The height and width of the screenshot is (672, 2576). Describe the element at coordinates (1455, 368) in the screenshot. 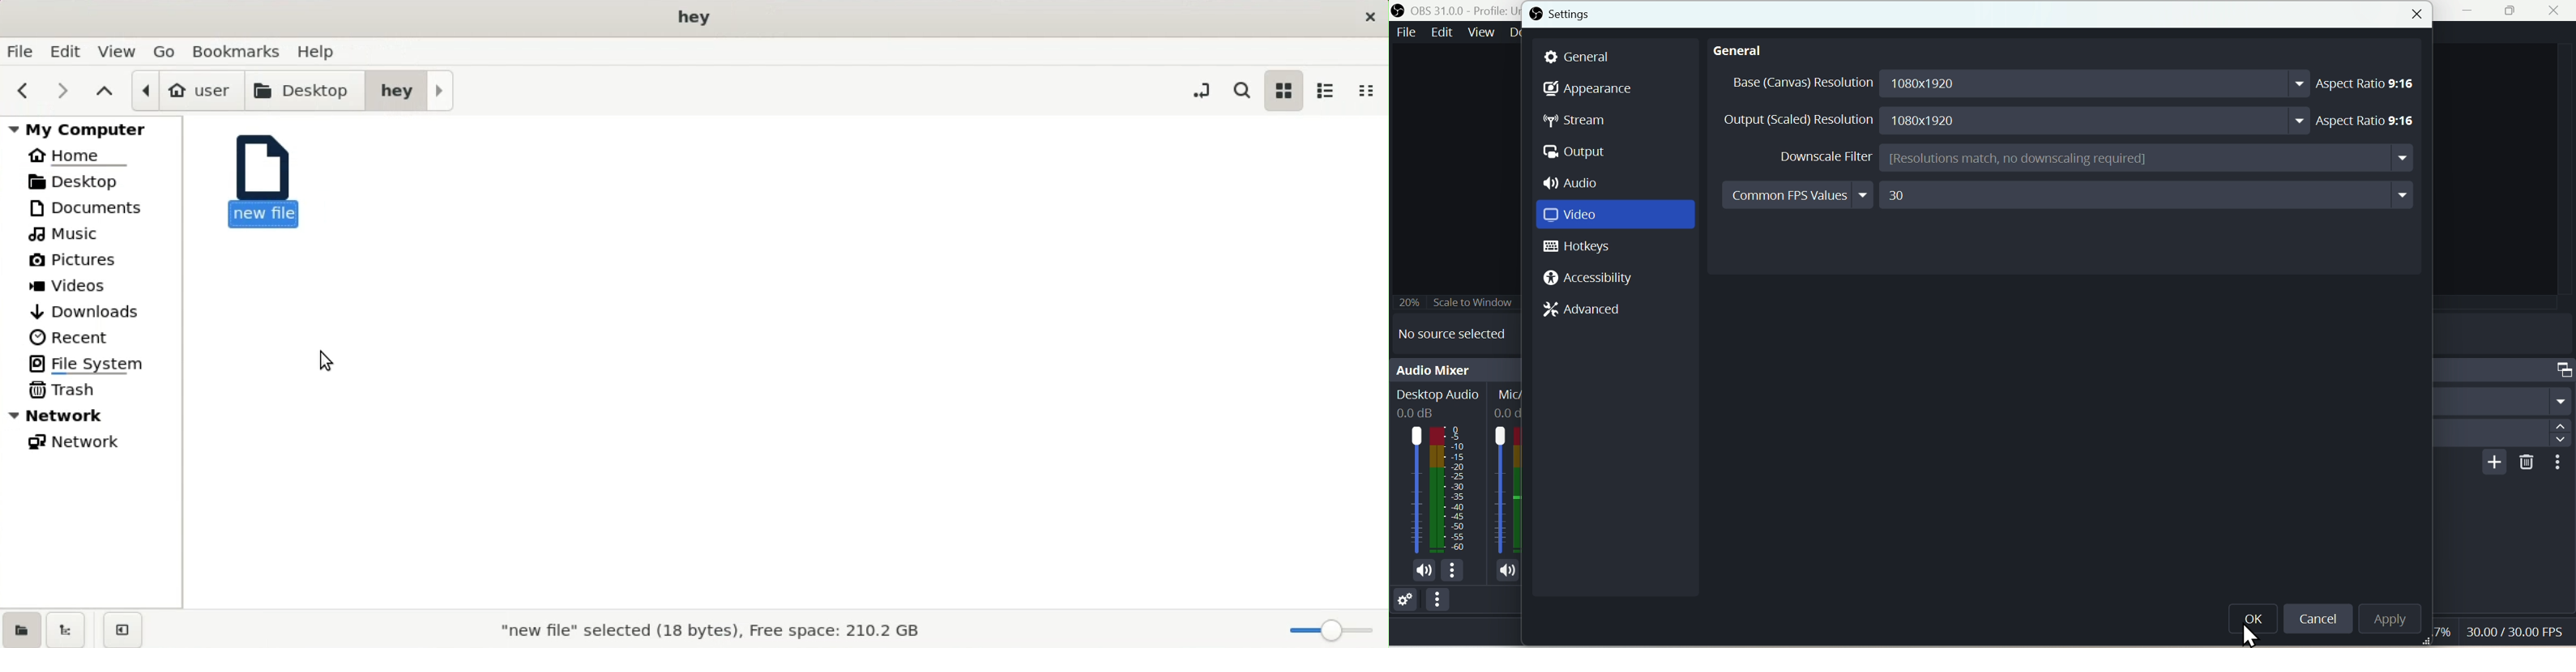

I see `Audio mixer` at that location.